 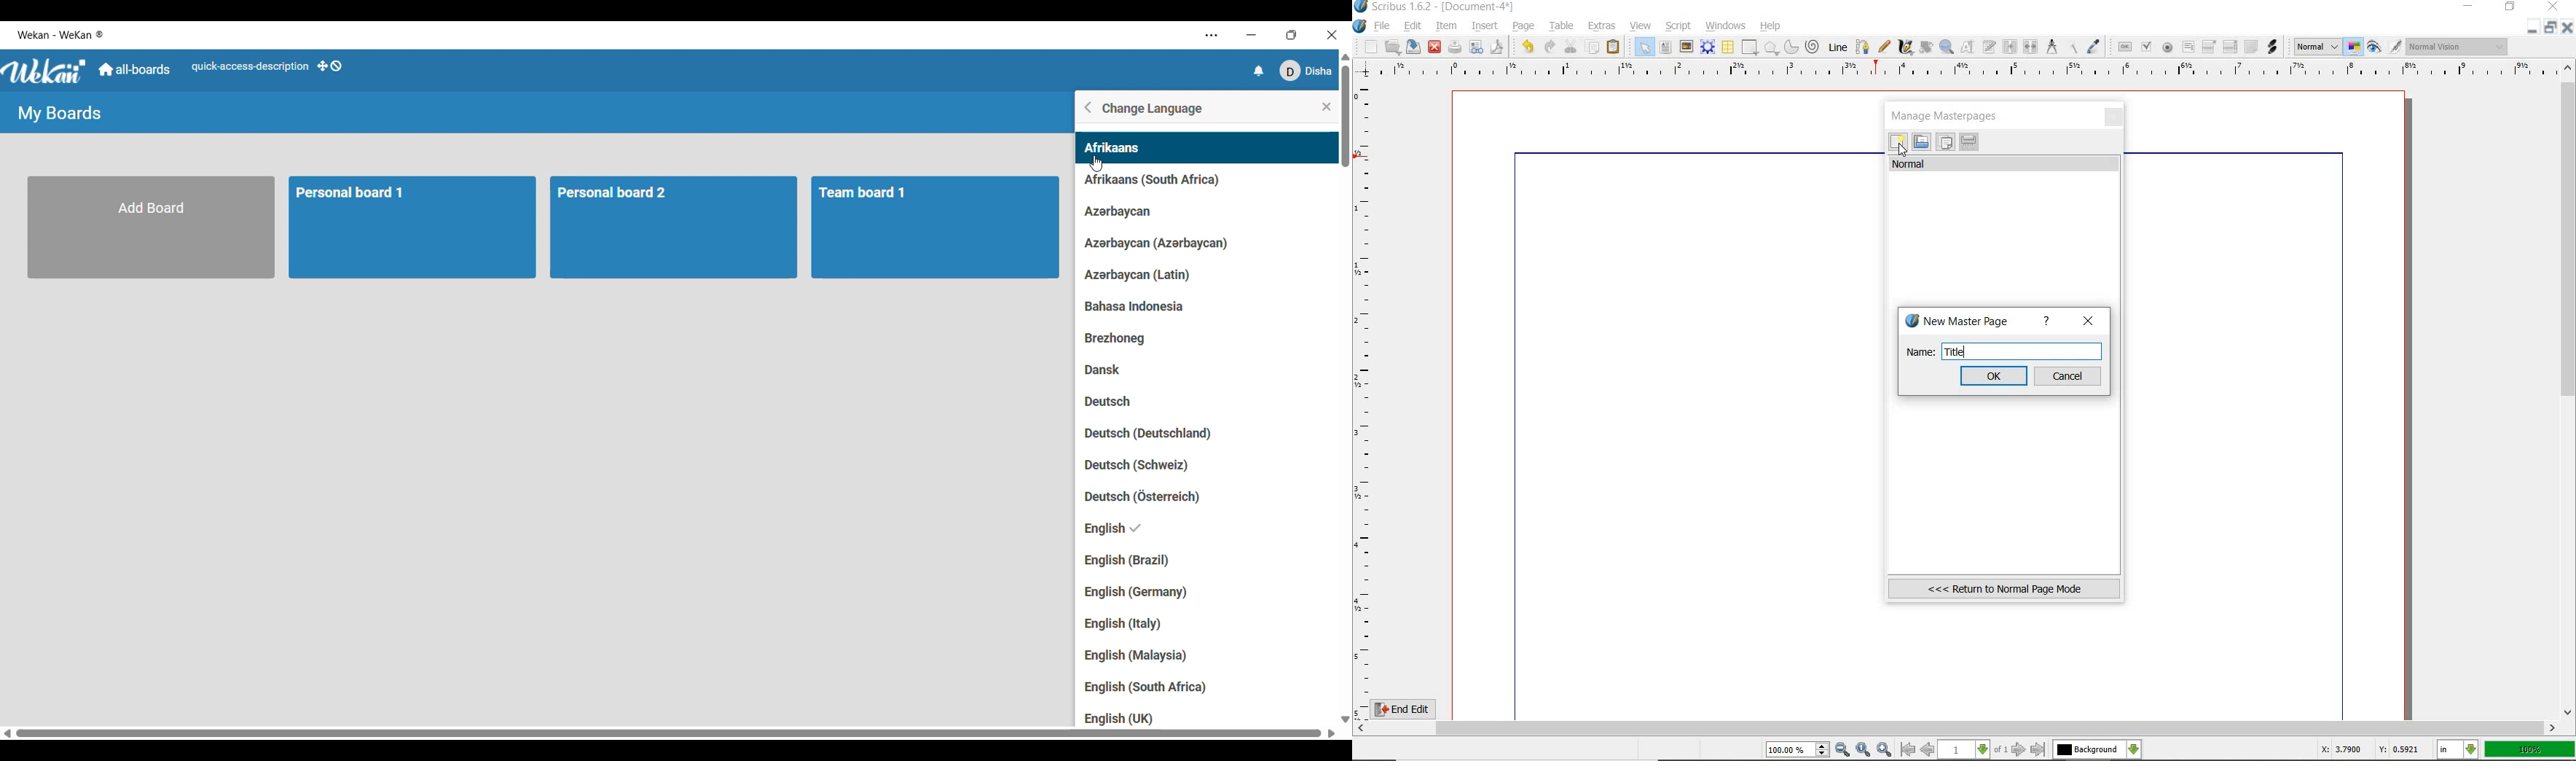 I want to click on toggle color management, so click(x=2355, y=48).